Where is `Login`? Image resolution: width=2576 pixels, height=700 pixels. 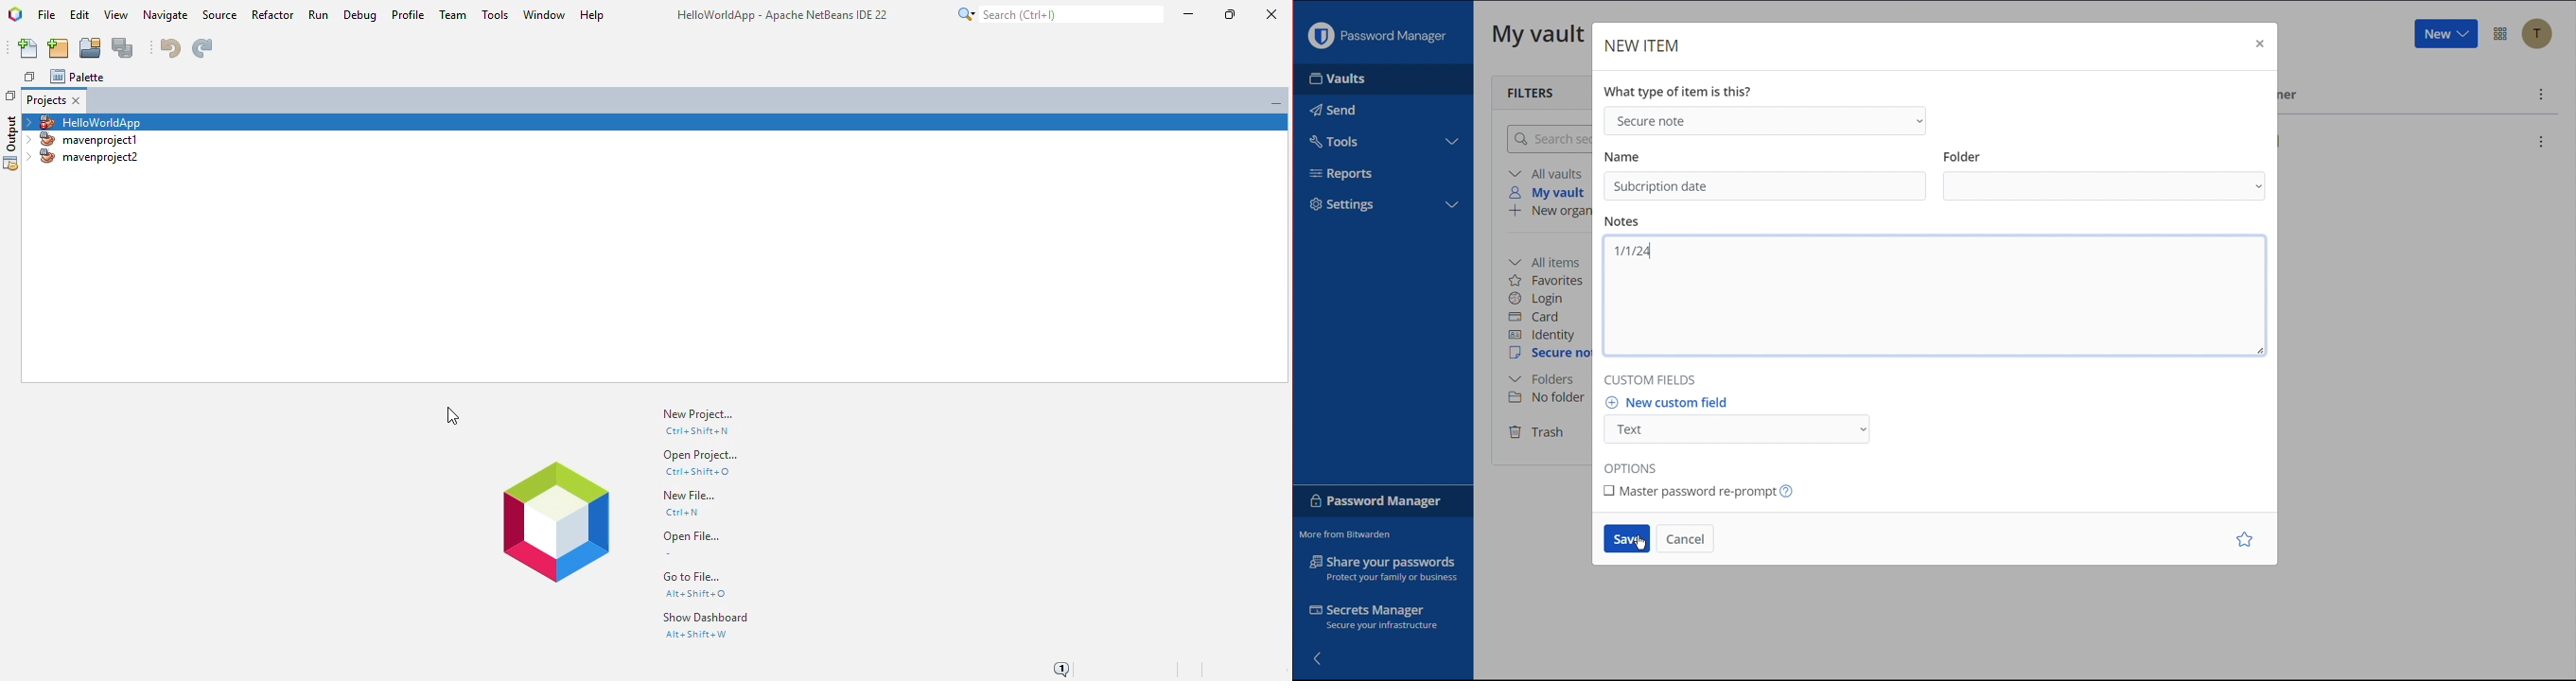 Login is located at coordinates (1537, 299).